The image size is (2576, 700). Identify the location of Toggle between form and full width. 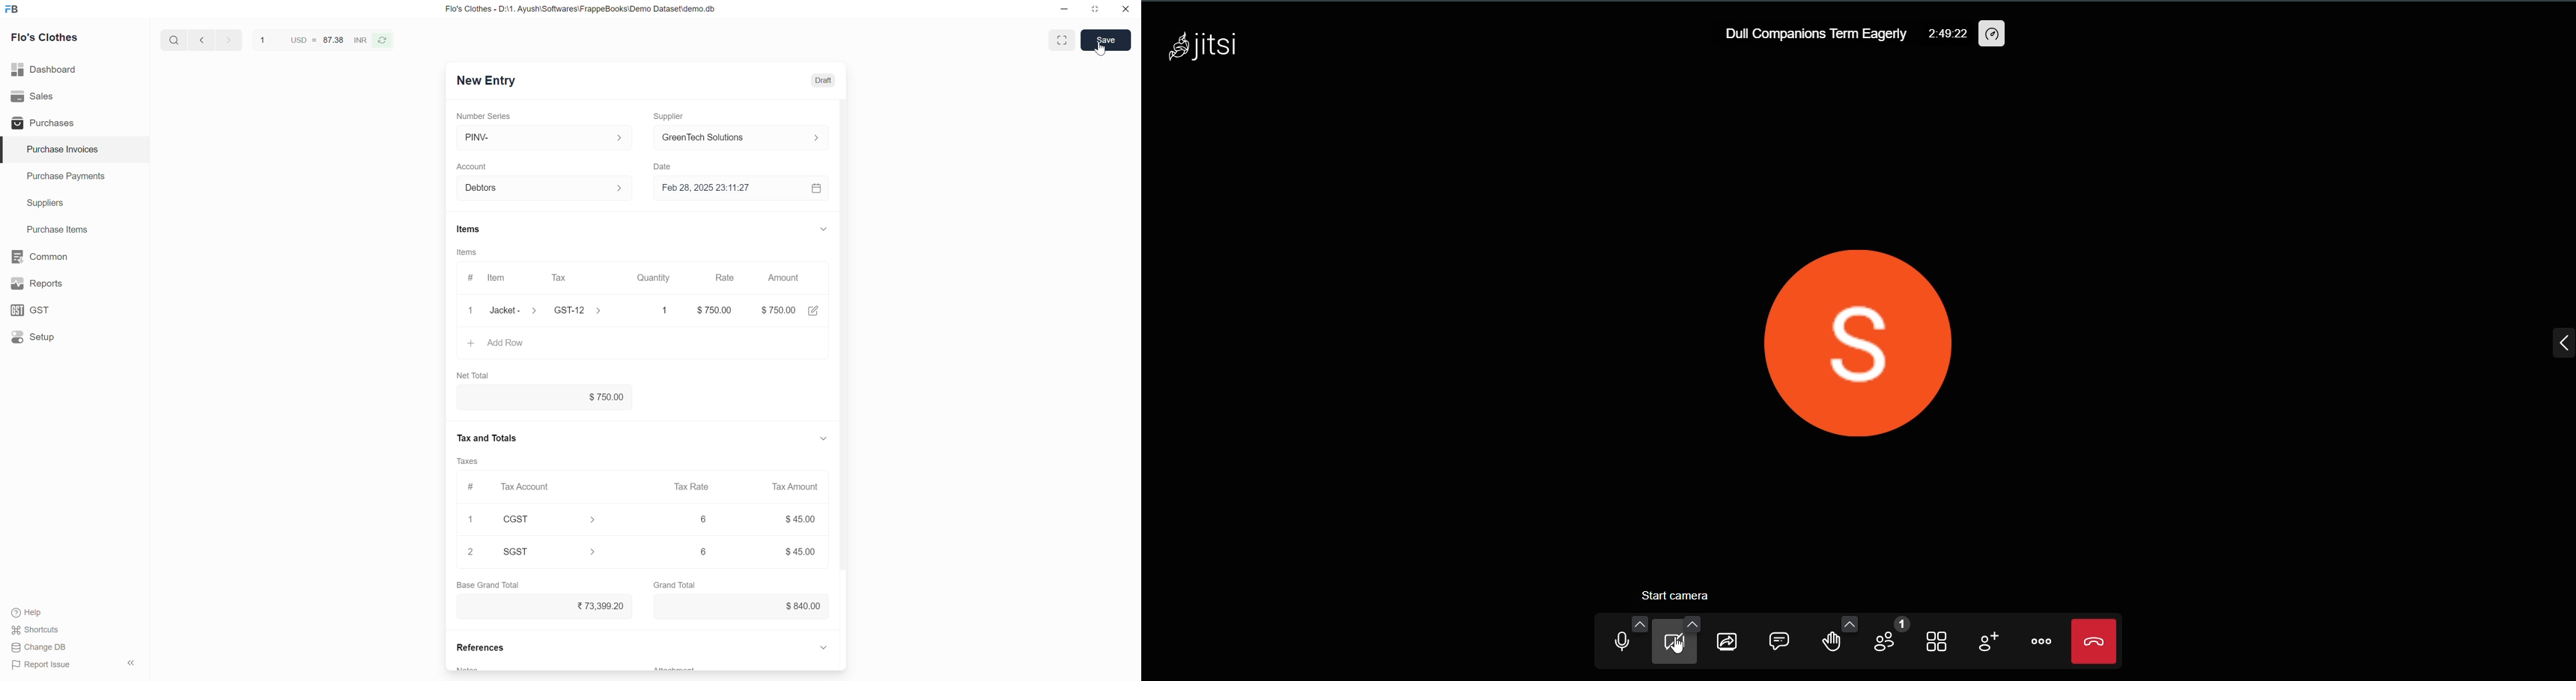
(1063, 40).